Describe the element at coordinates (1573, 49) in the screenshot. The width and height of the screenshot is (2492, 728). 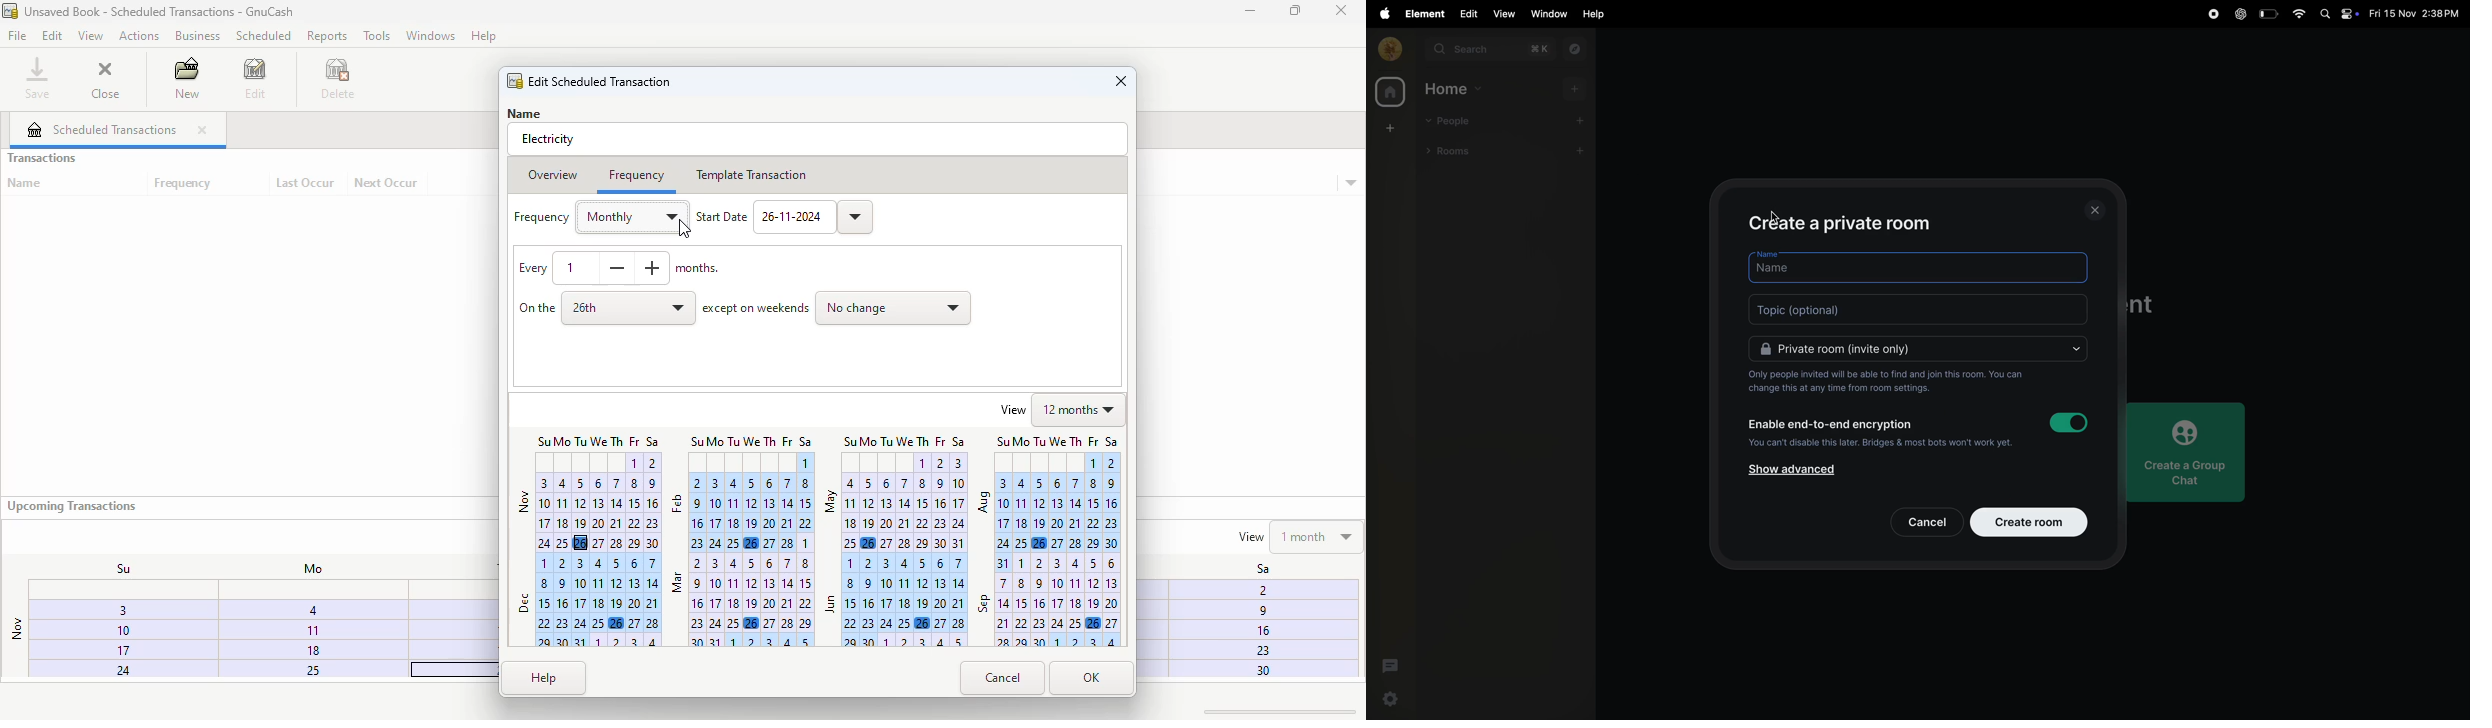
I see `explore` at that location.